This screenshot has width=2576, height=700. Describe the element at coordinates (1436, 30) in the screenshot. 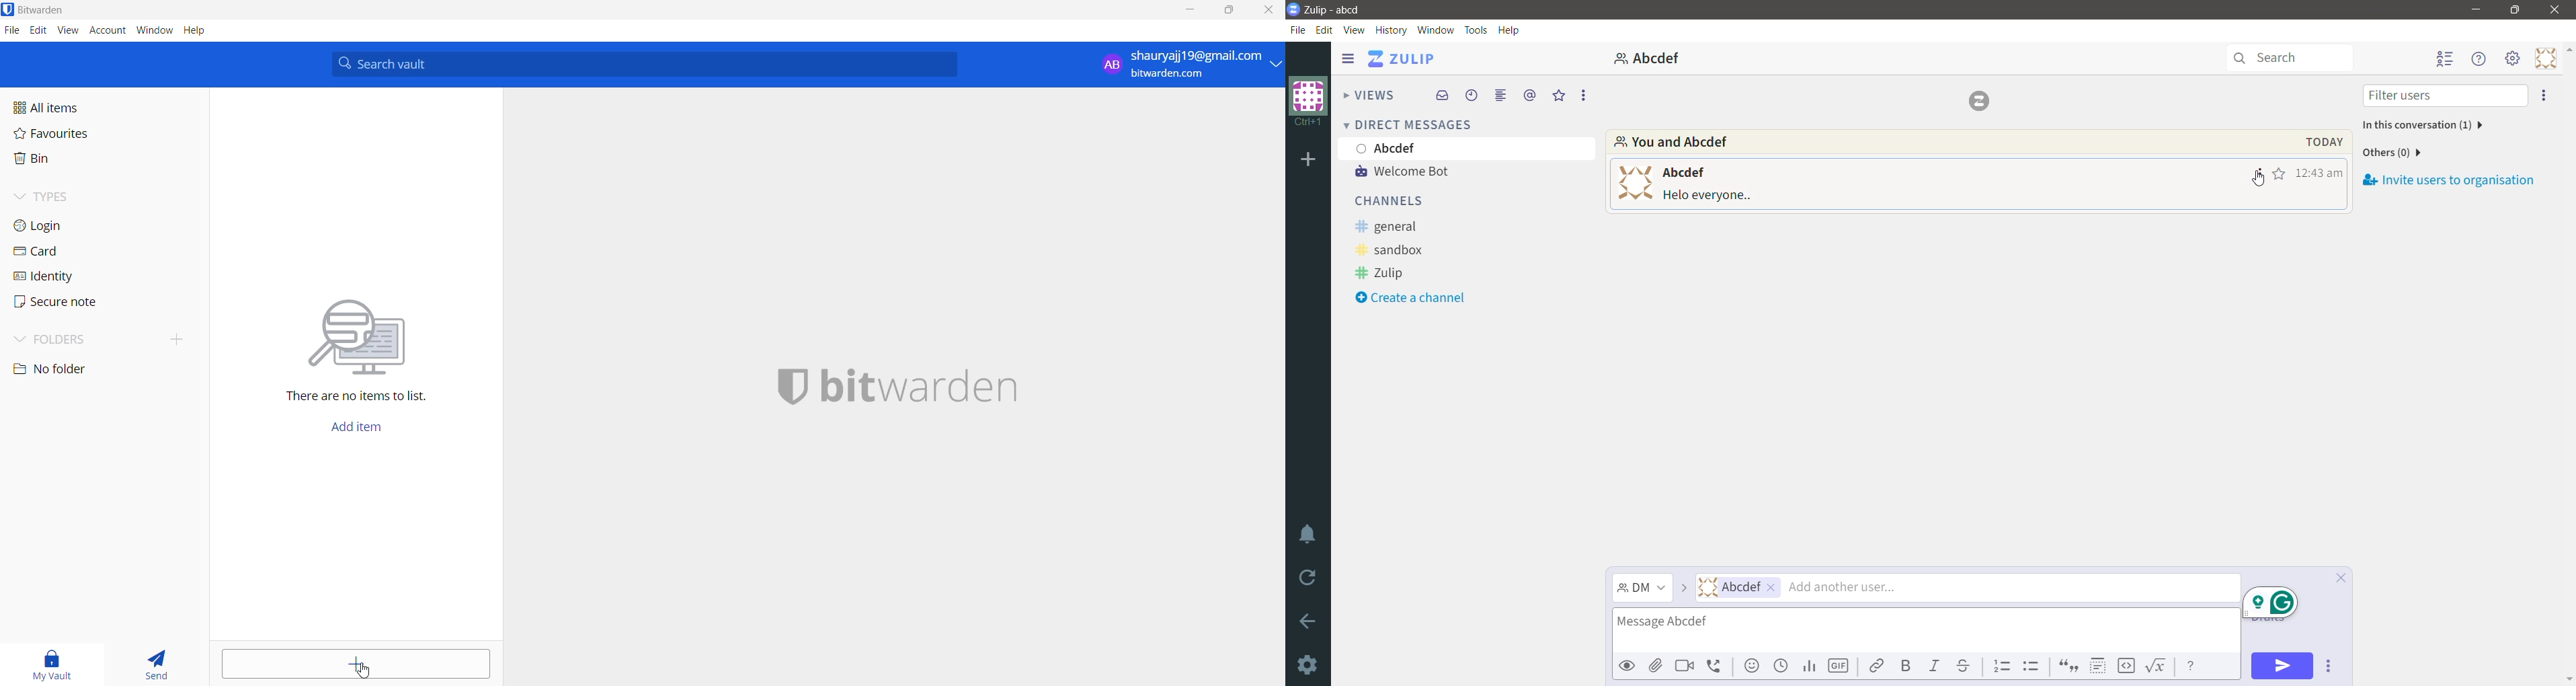

I see `Window` at that location.